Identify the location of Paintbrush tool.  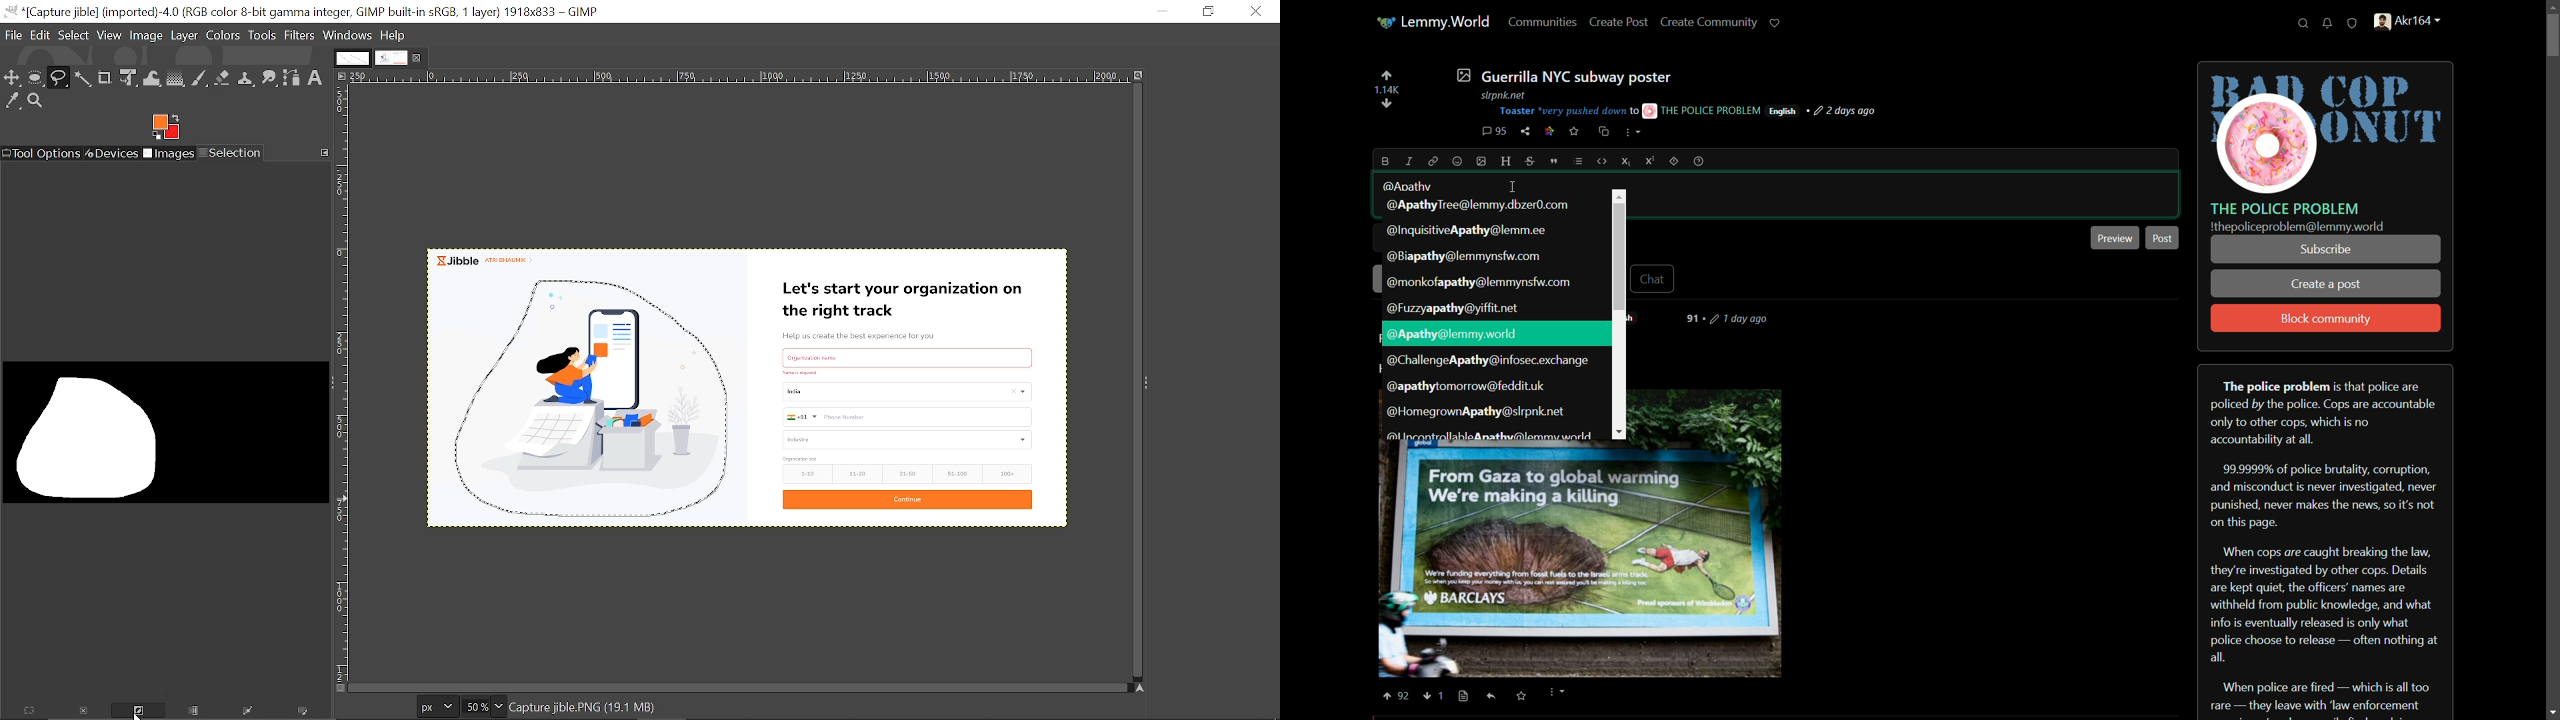
(200, 79).